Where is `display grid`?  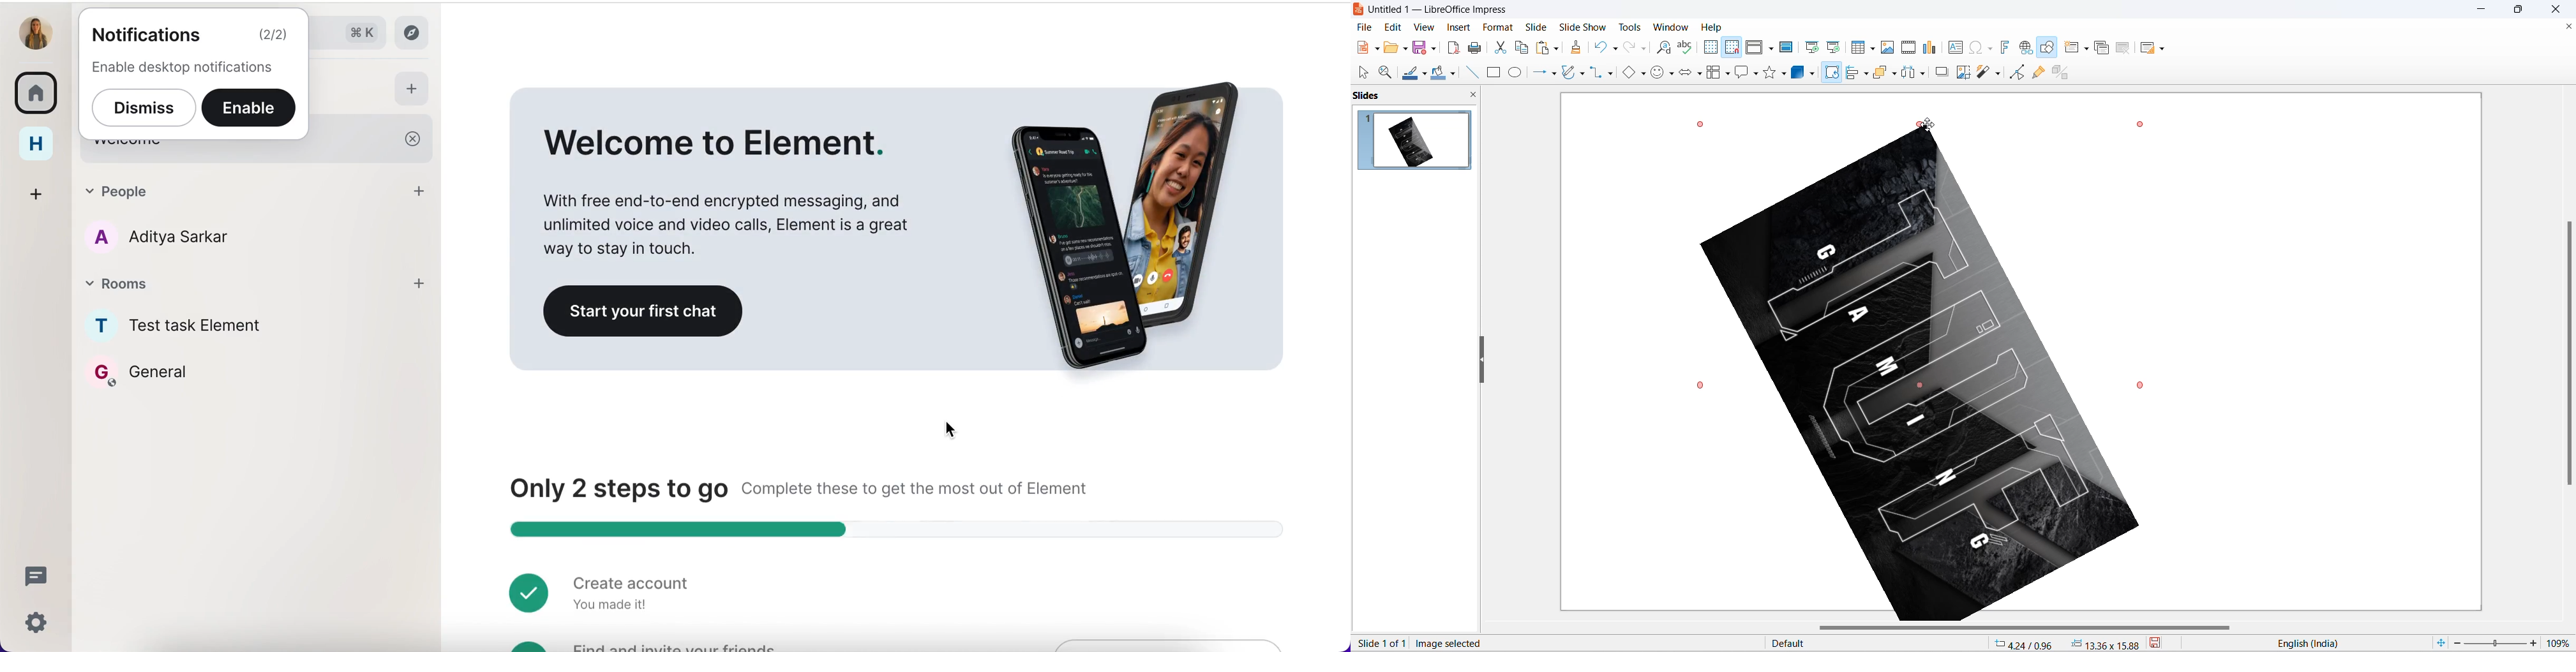 display grid is located at coordinates (1710, 47).